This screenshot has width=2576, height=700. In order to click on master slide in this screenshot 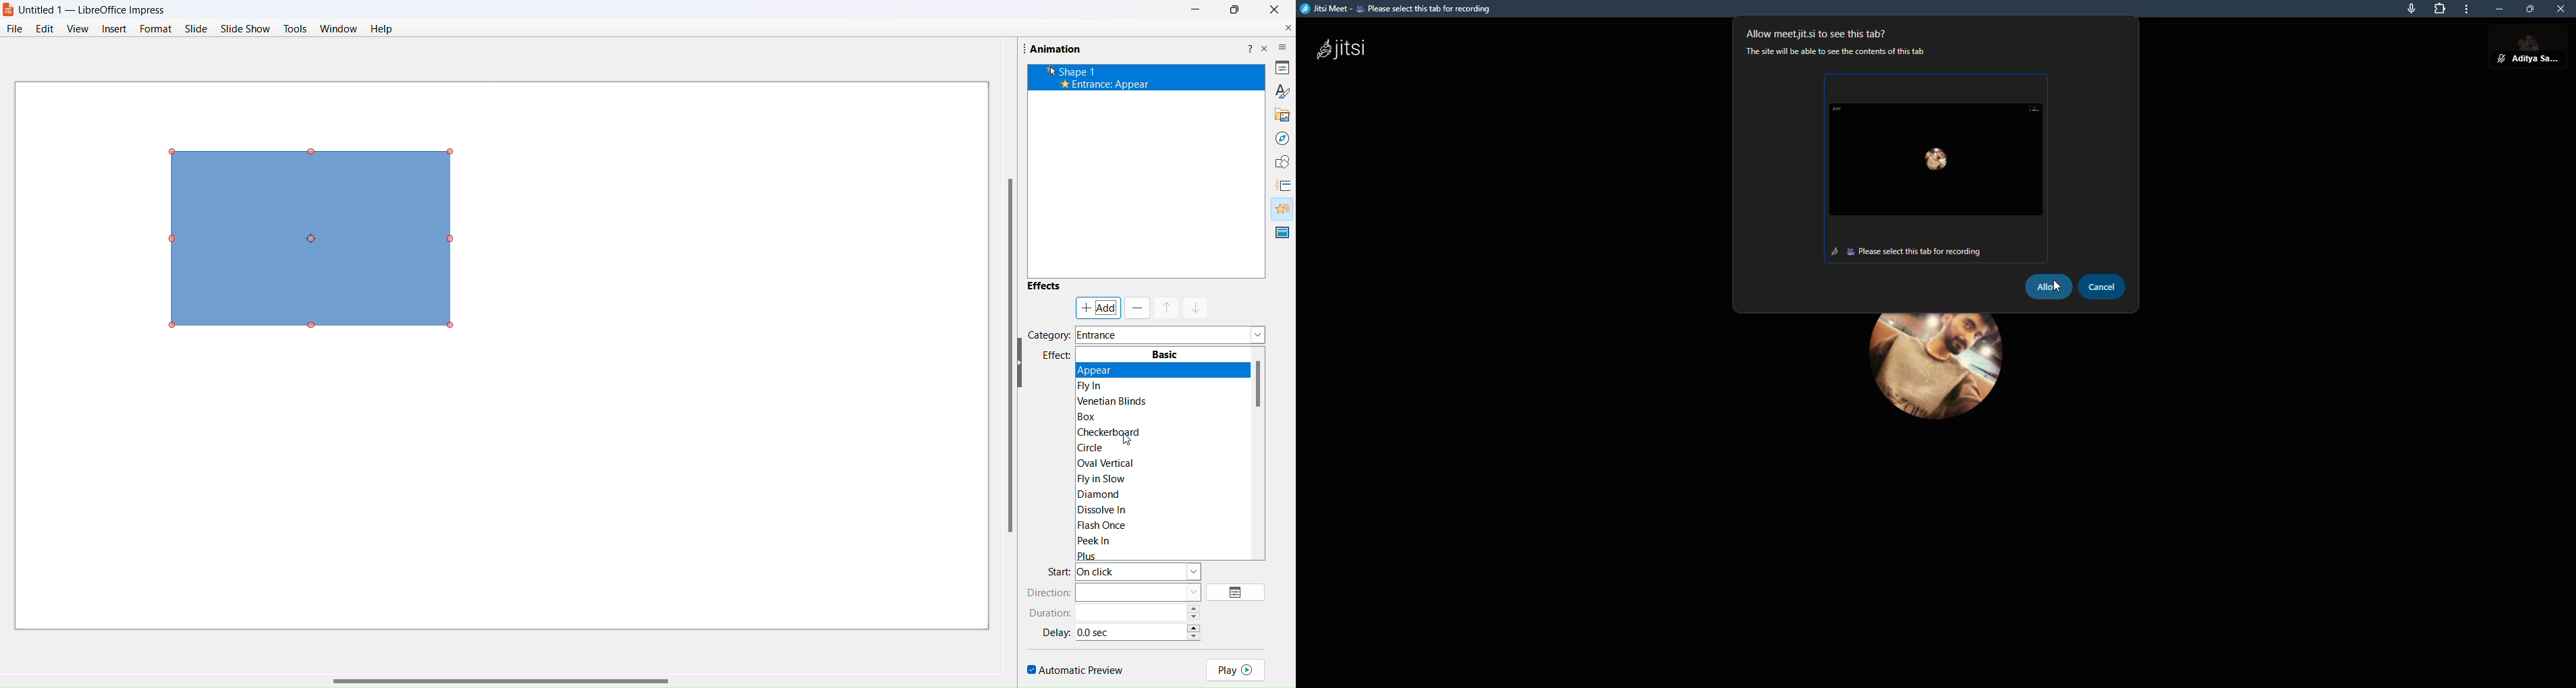, I will do `click(1282, 233)`.